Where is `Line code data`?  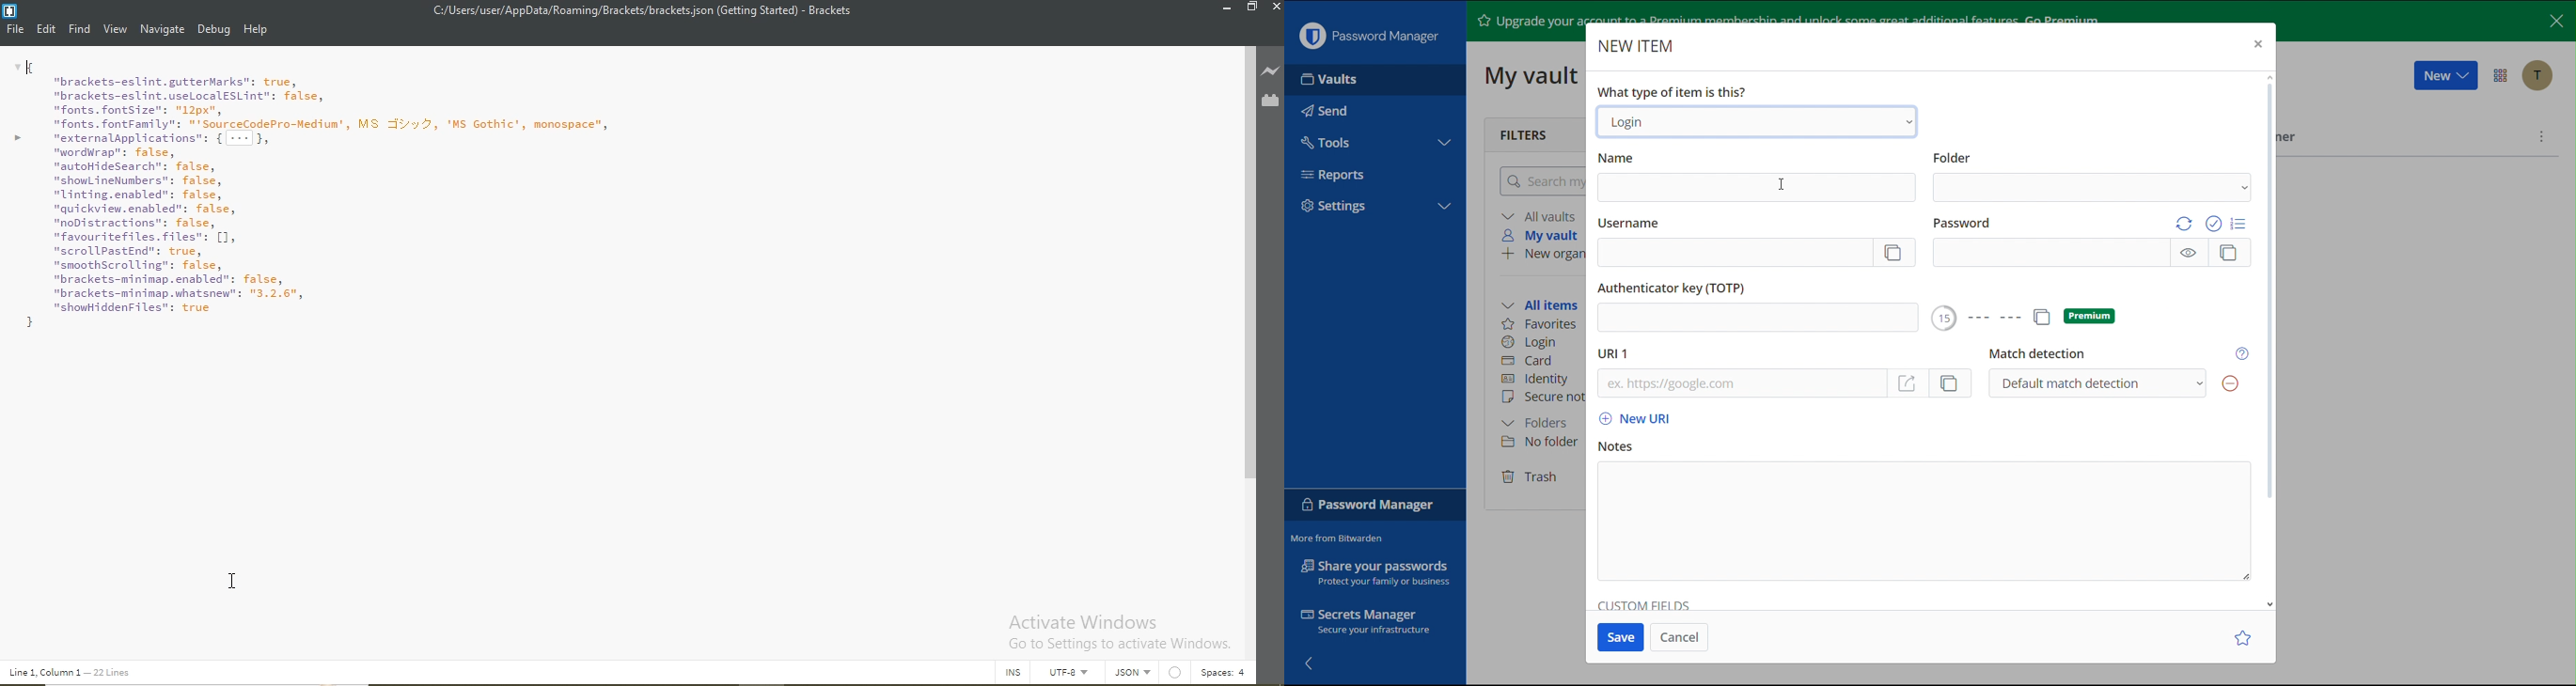
Line code data is located at coordinates (74, 673).